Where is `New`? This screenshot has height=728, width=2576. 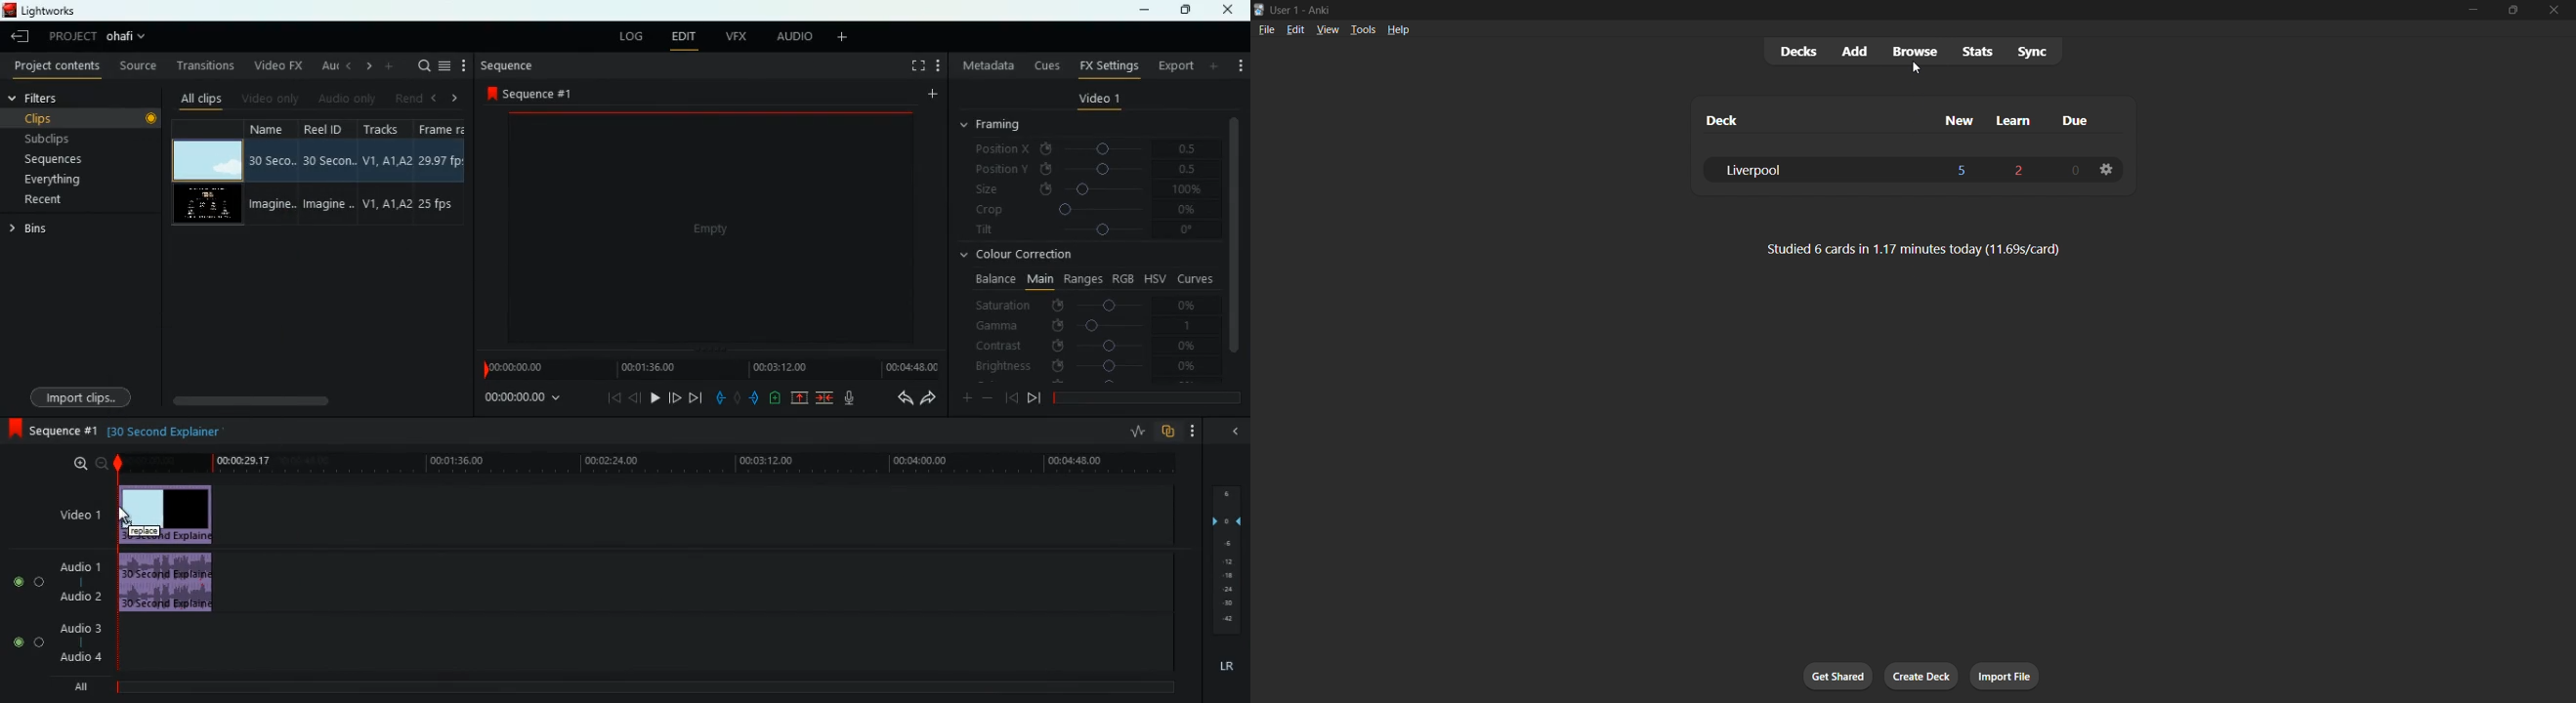 New is located at coordinates (1954, 118).